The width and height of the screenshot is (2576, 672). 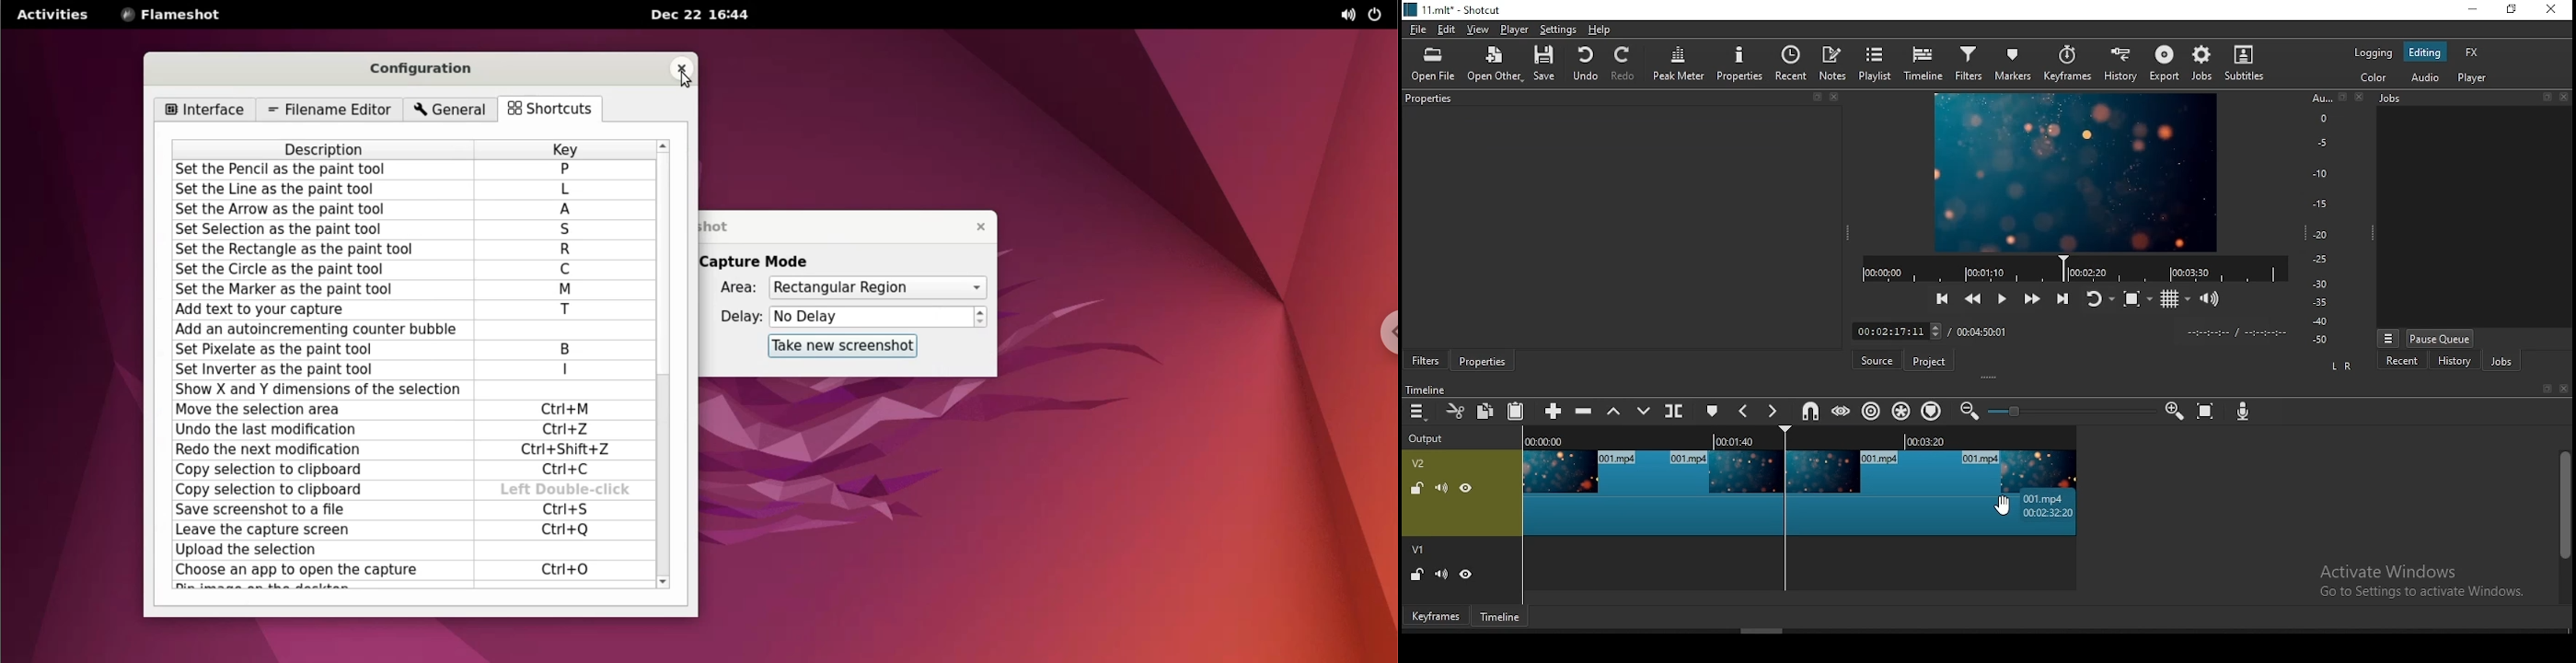 What do you see at coordinates (2005, 505) in the screenshot?
I see `cursor` at bounding box center [2005, 505].